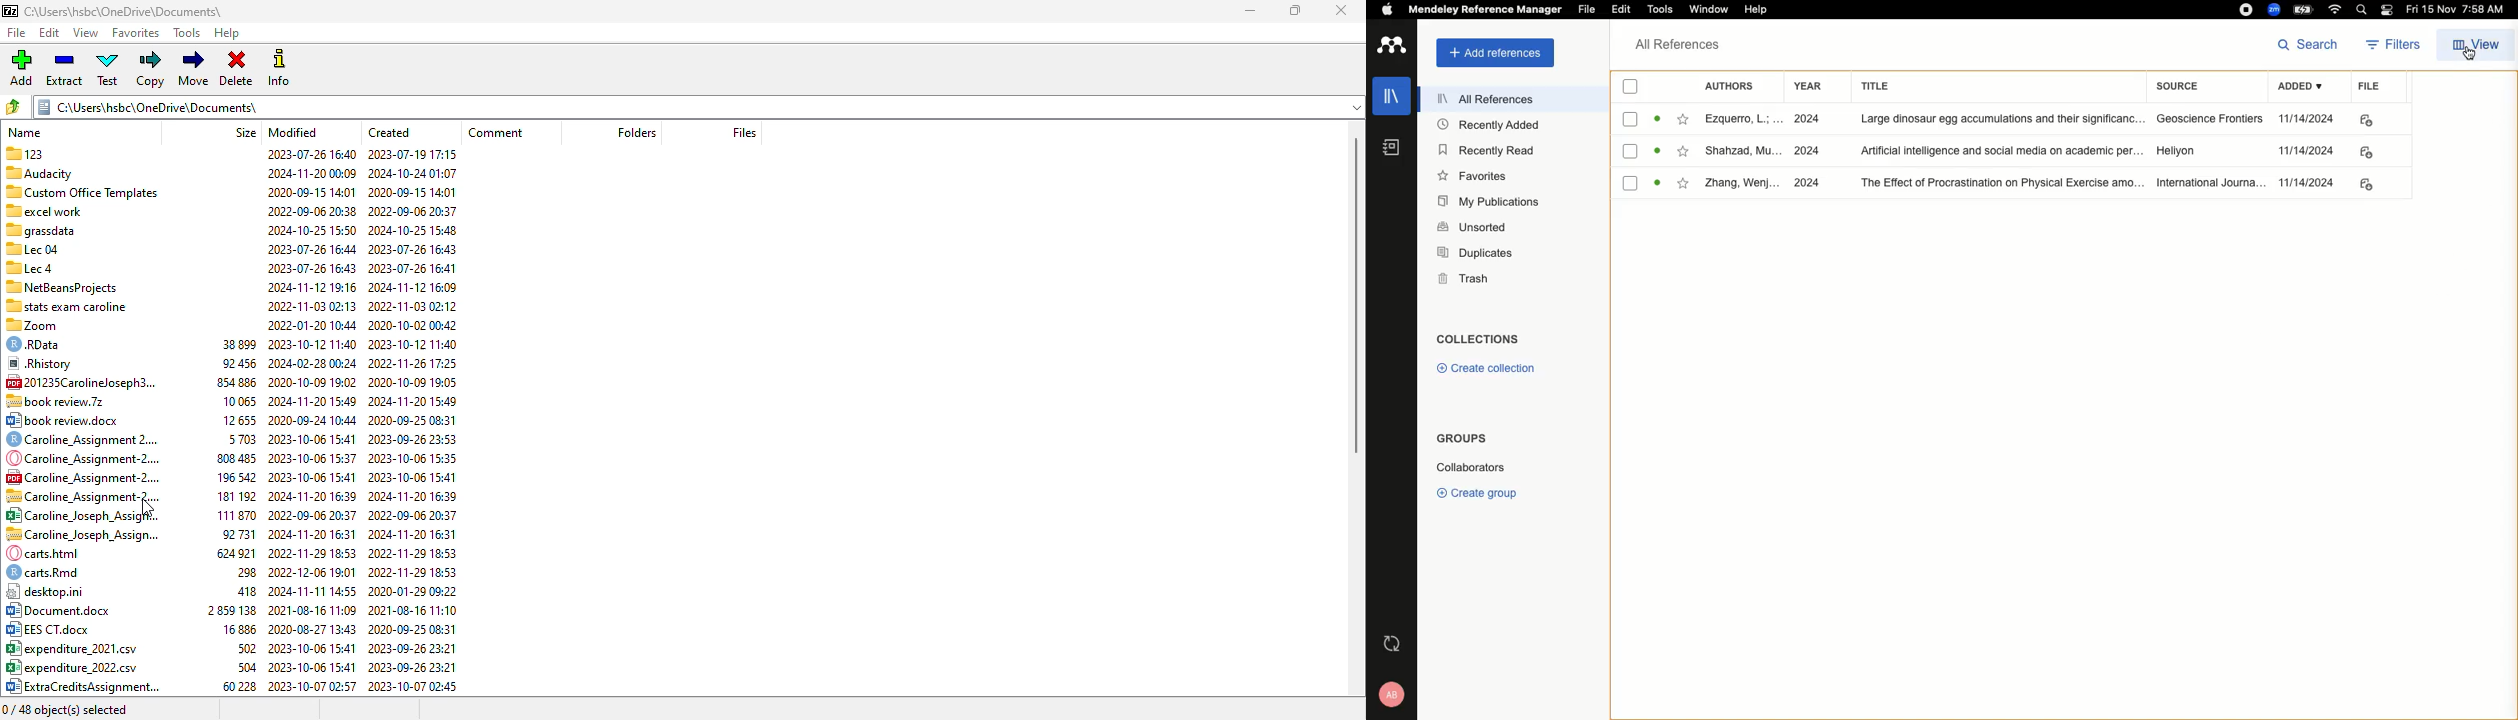 This screenshot has height=728, width=2520. What do you see at coordinates (13, 107) in the screenshot?
I see `browse folders` at bounding box center [13, 107].